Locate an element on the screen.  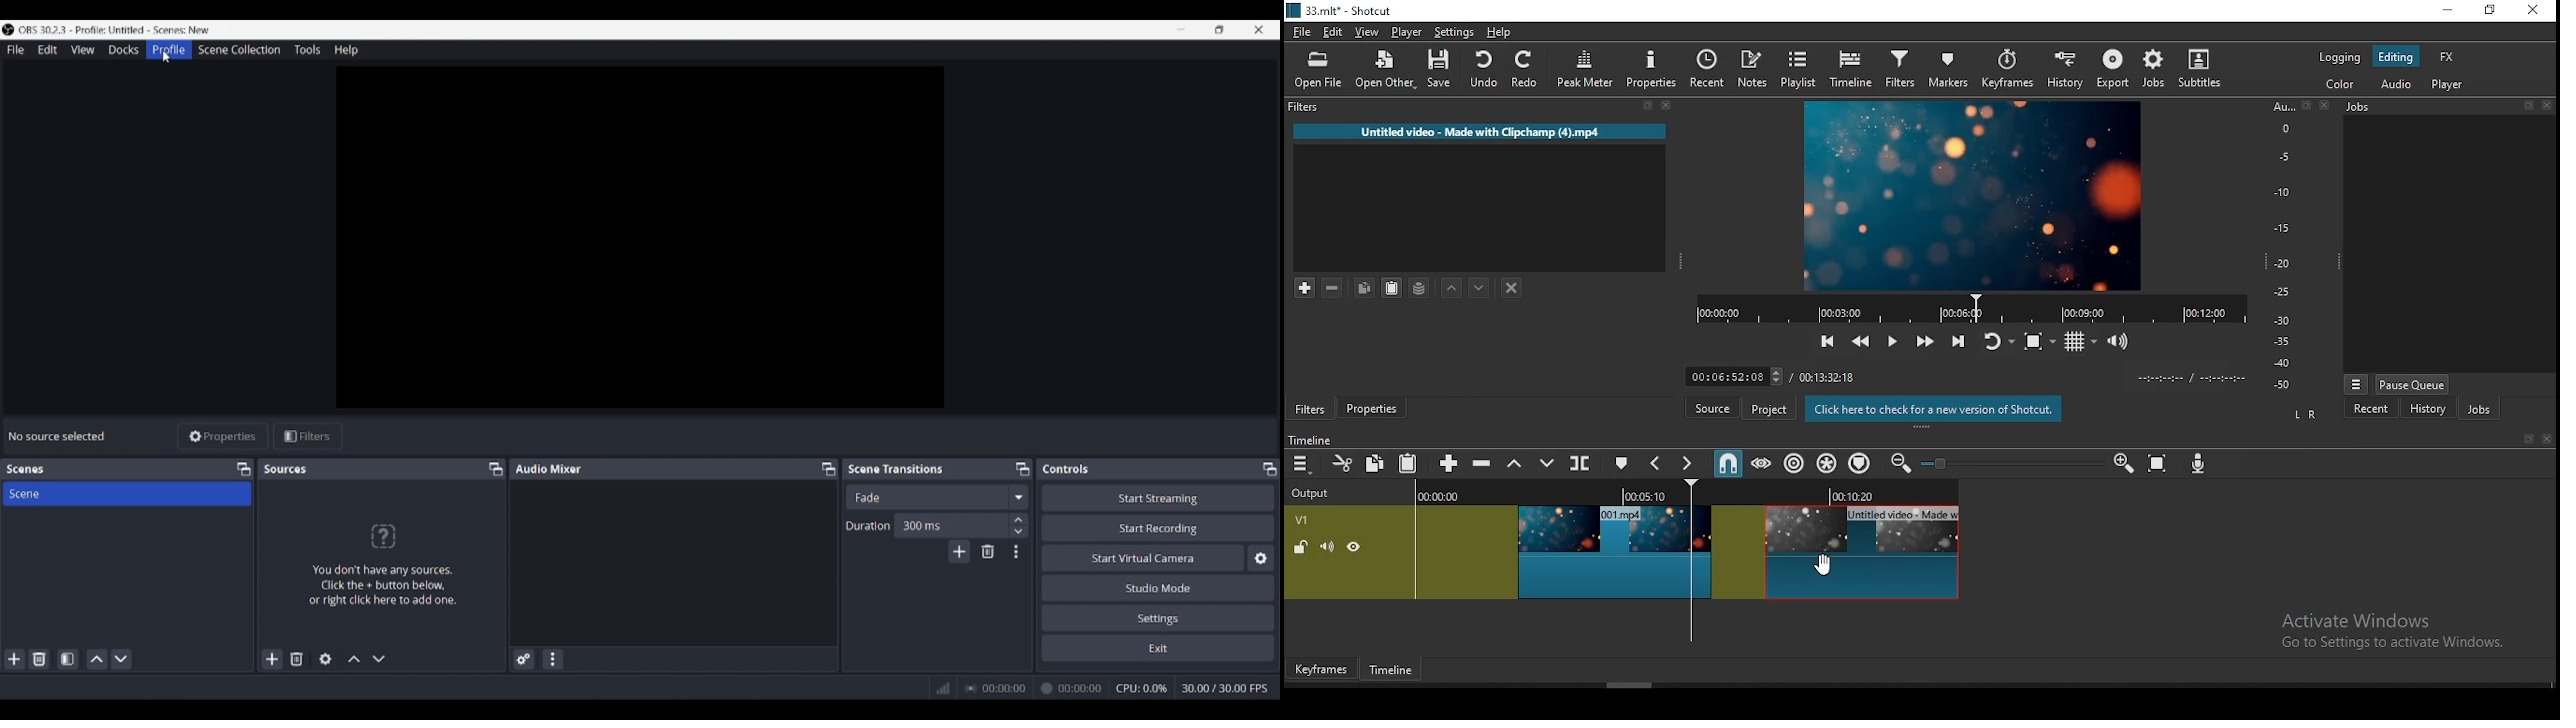
open other is located at coordinates (1383, 70).